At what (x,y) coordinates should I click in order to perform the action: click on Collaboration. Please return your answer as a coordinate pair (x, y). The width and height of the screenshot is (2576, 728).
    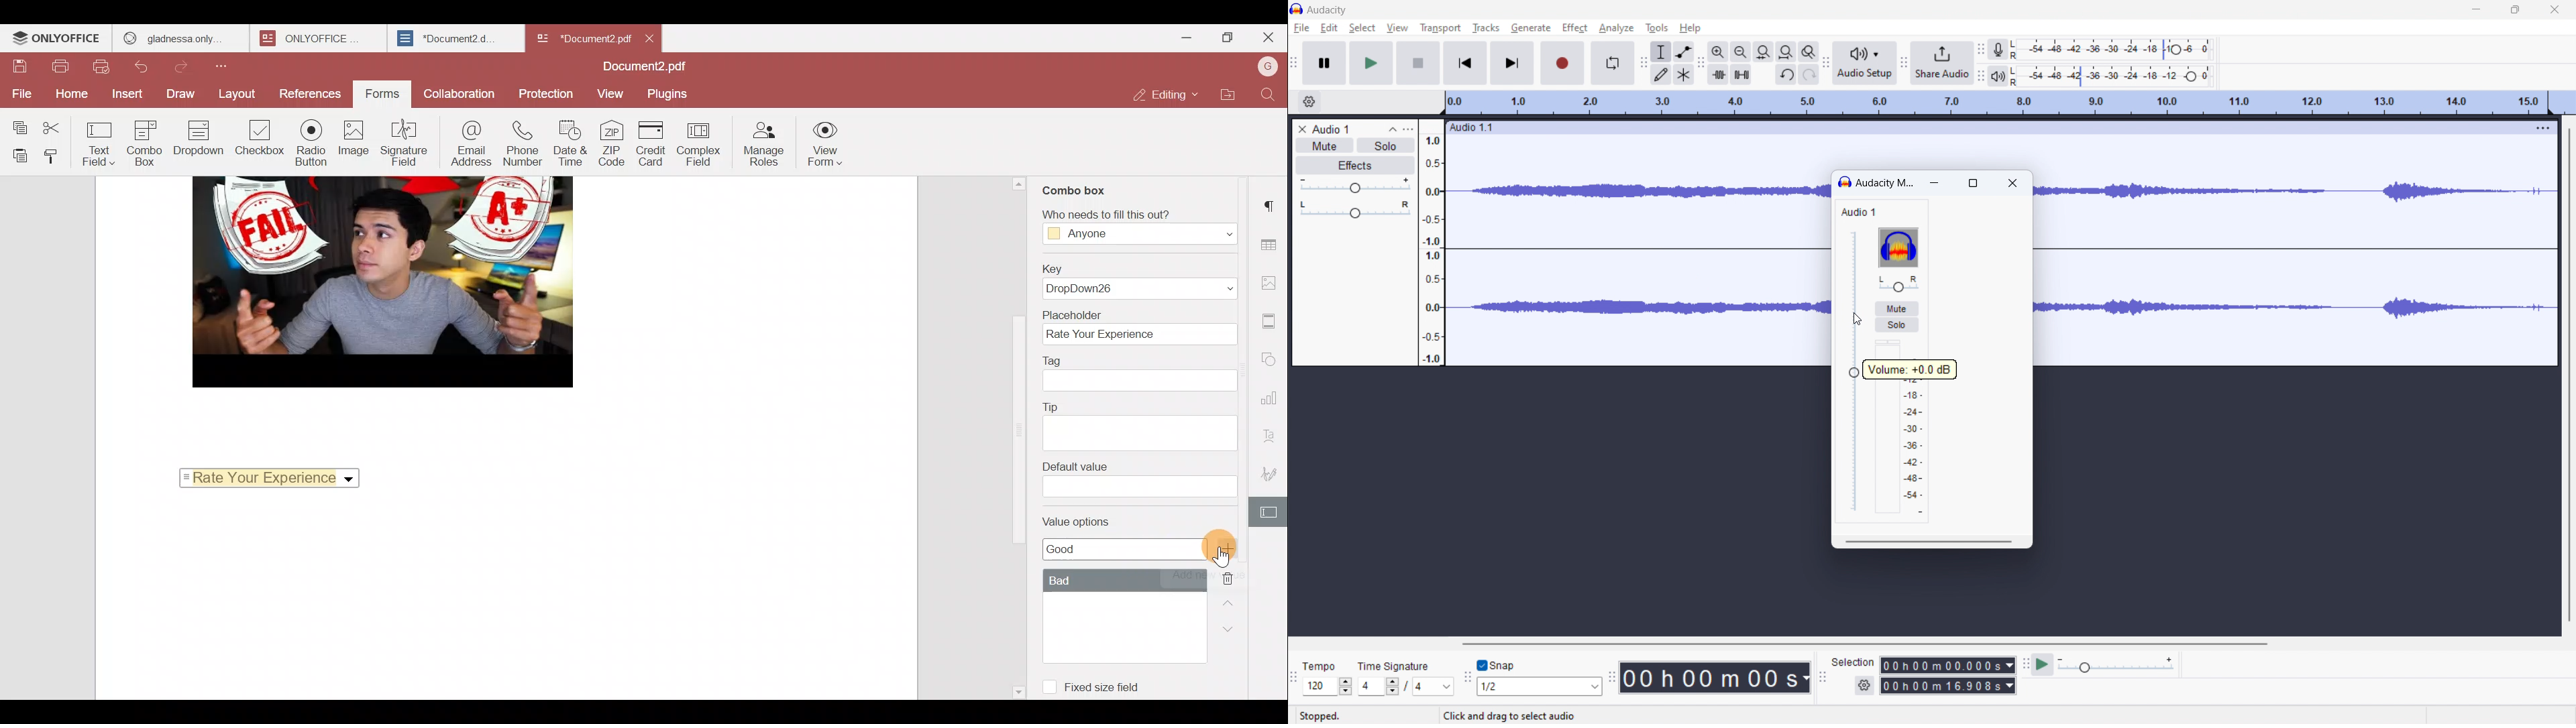
    Looking at the image, I should click on (458, 93).